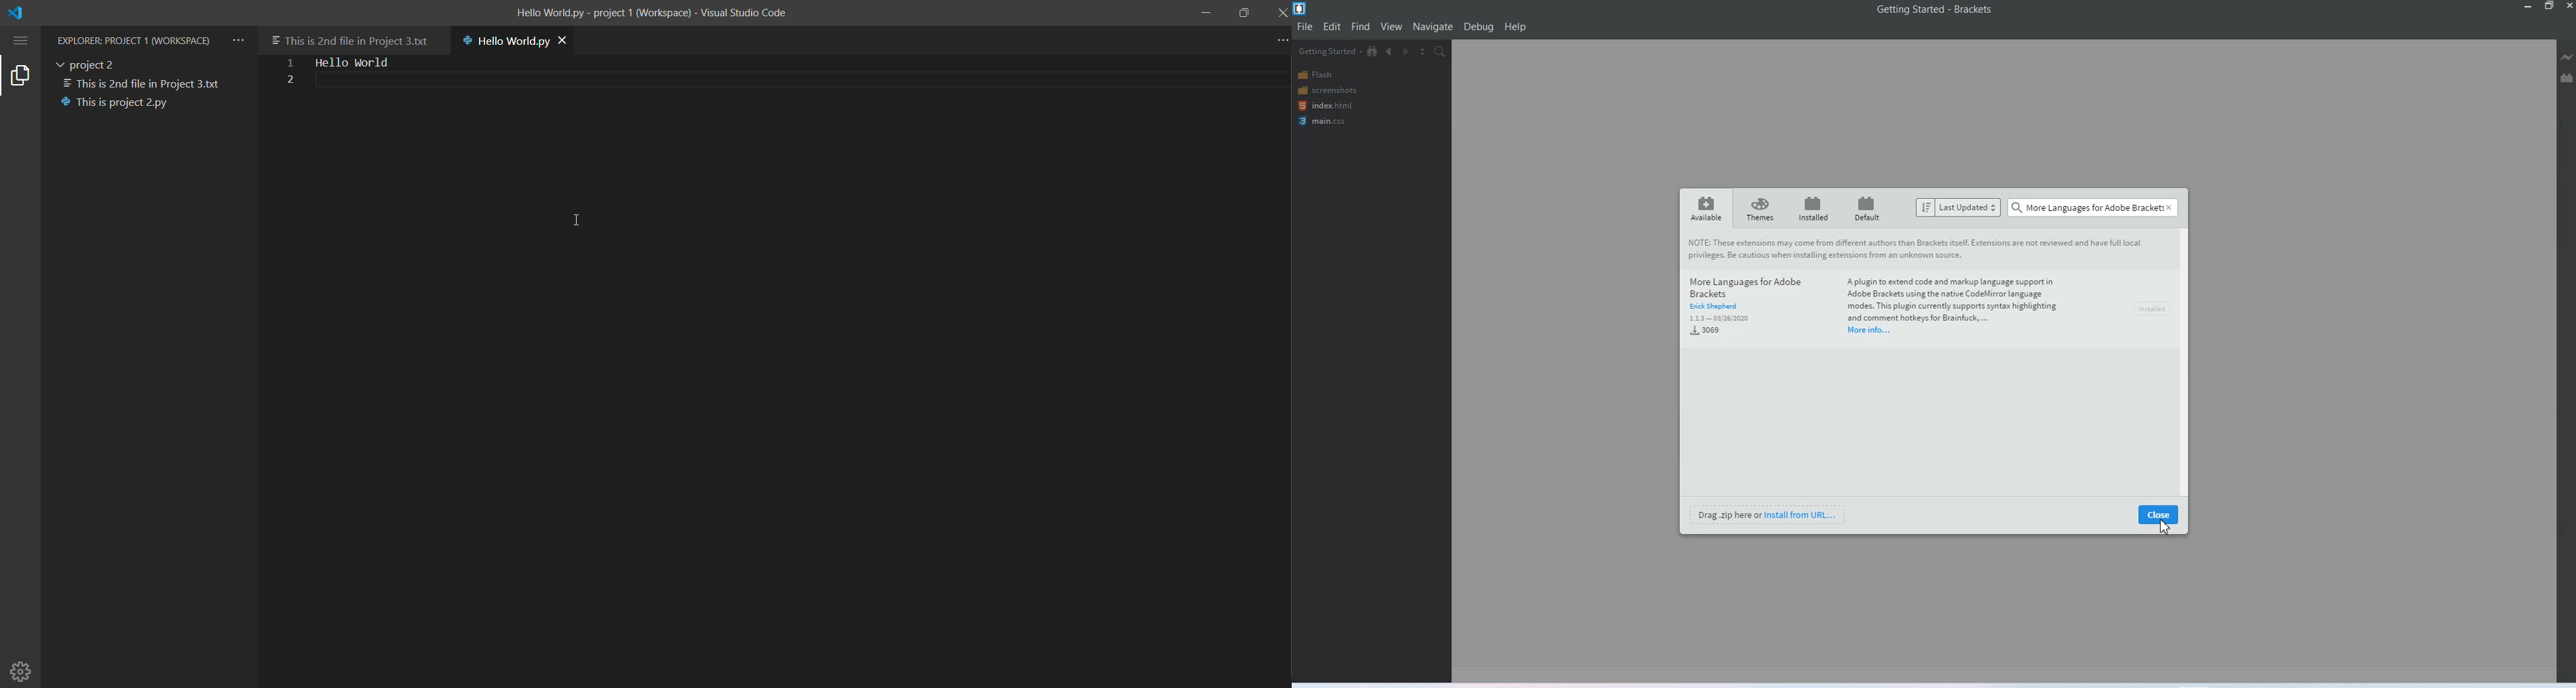 The width and height of the screenshot is (2576, 700). Describe the element at coordinates (1707, 208) in the screenshot. I see `Available` at that location.